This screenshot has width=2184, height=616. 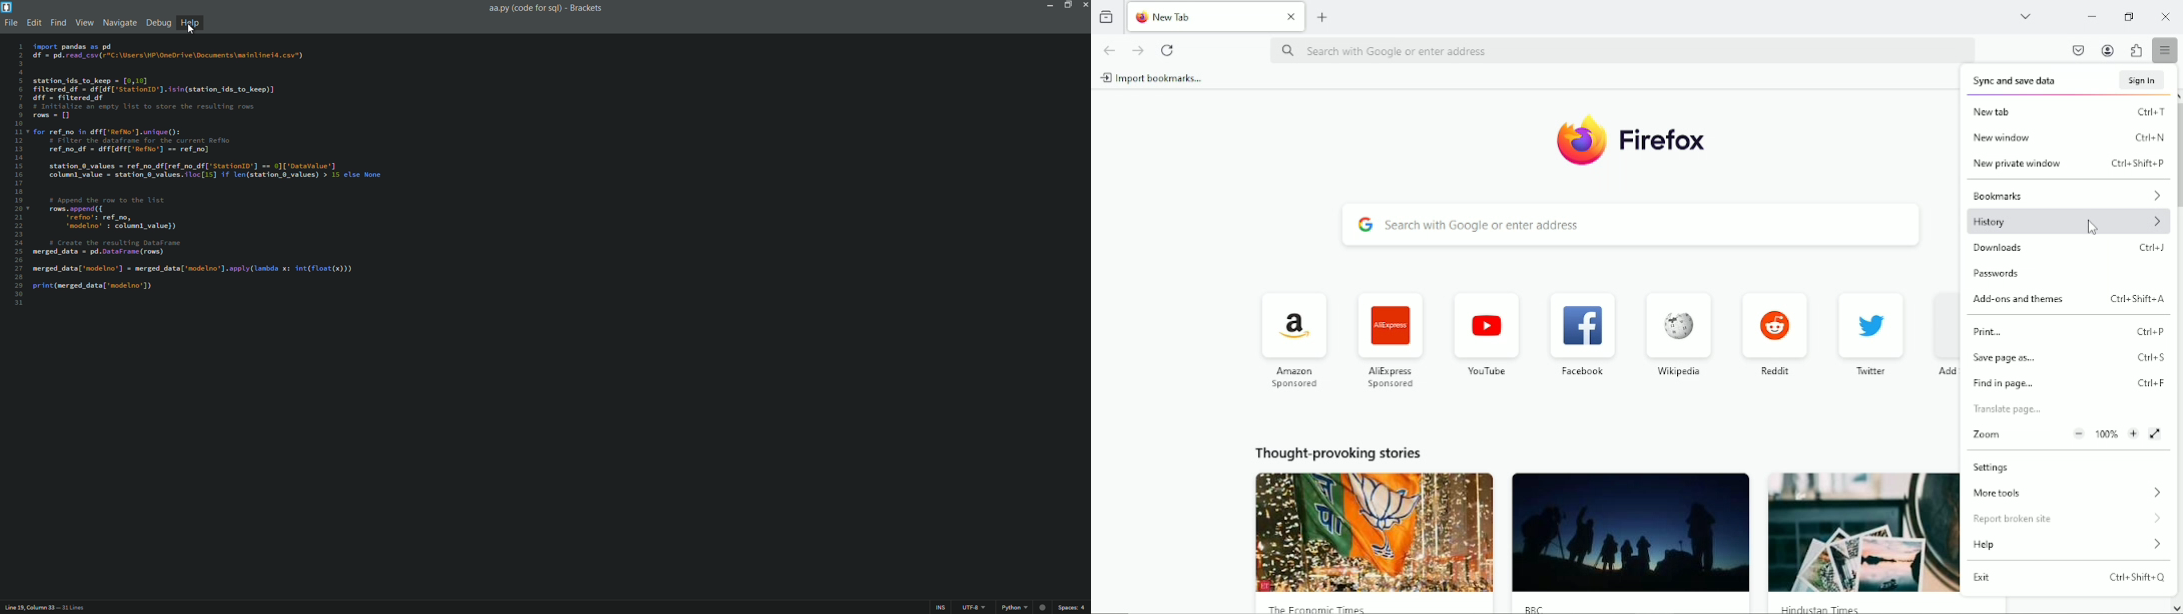 I want to click on Print... Ctrl+P, so click(x=2071, y=330).